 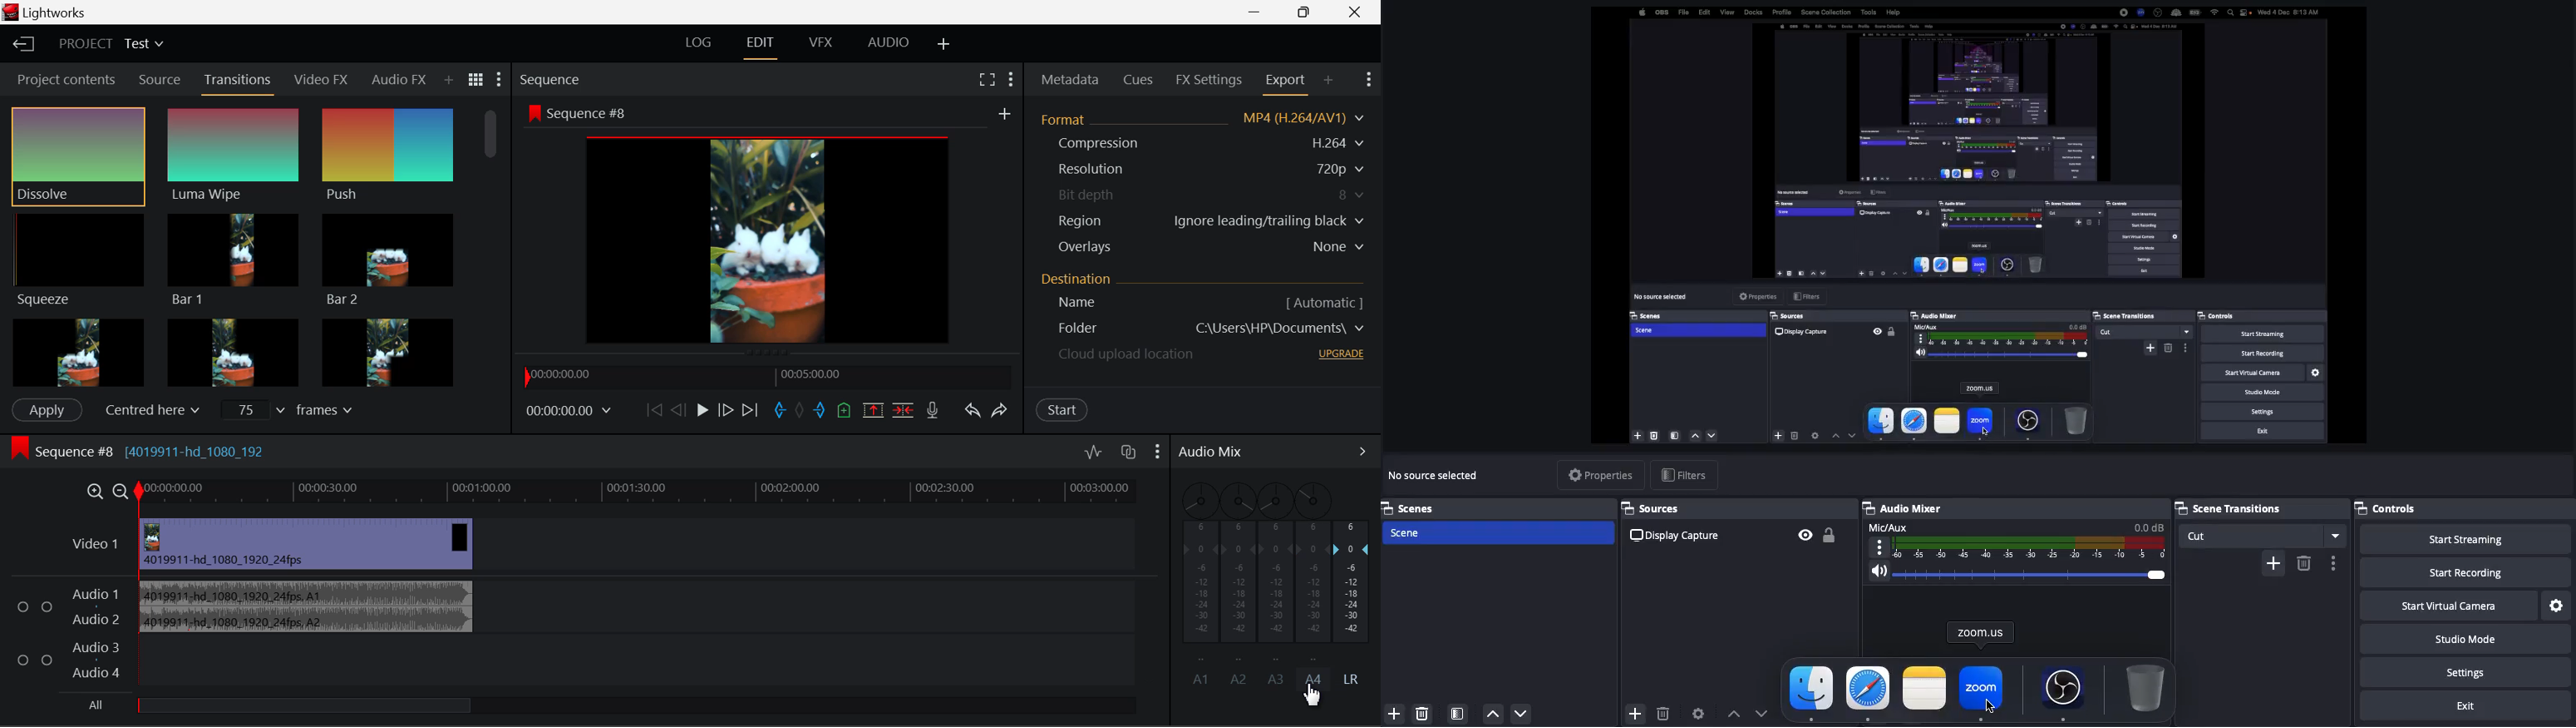 I want to click on Scene filter, so click(x=1458, y=715).